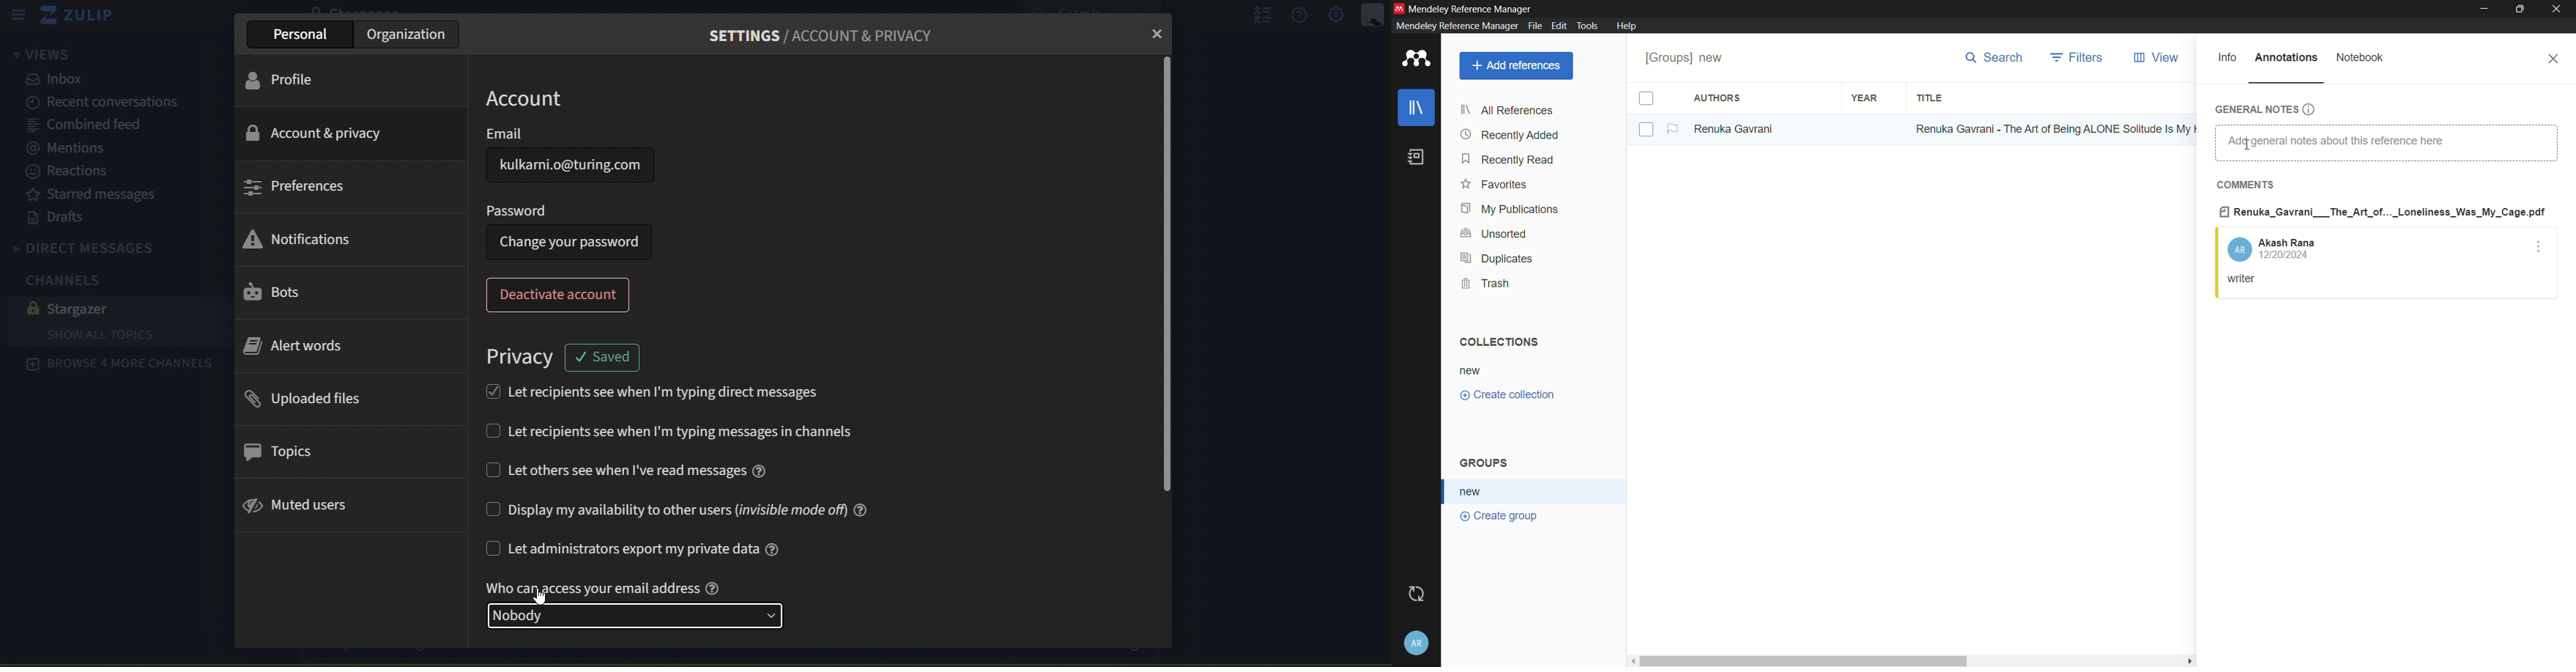 Image resolution: width=2576 pixels, height=672 pixels. I want to click on favorites, so click(1495, 186).